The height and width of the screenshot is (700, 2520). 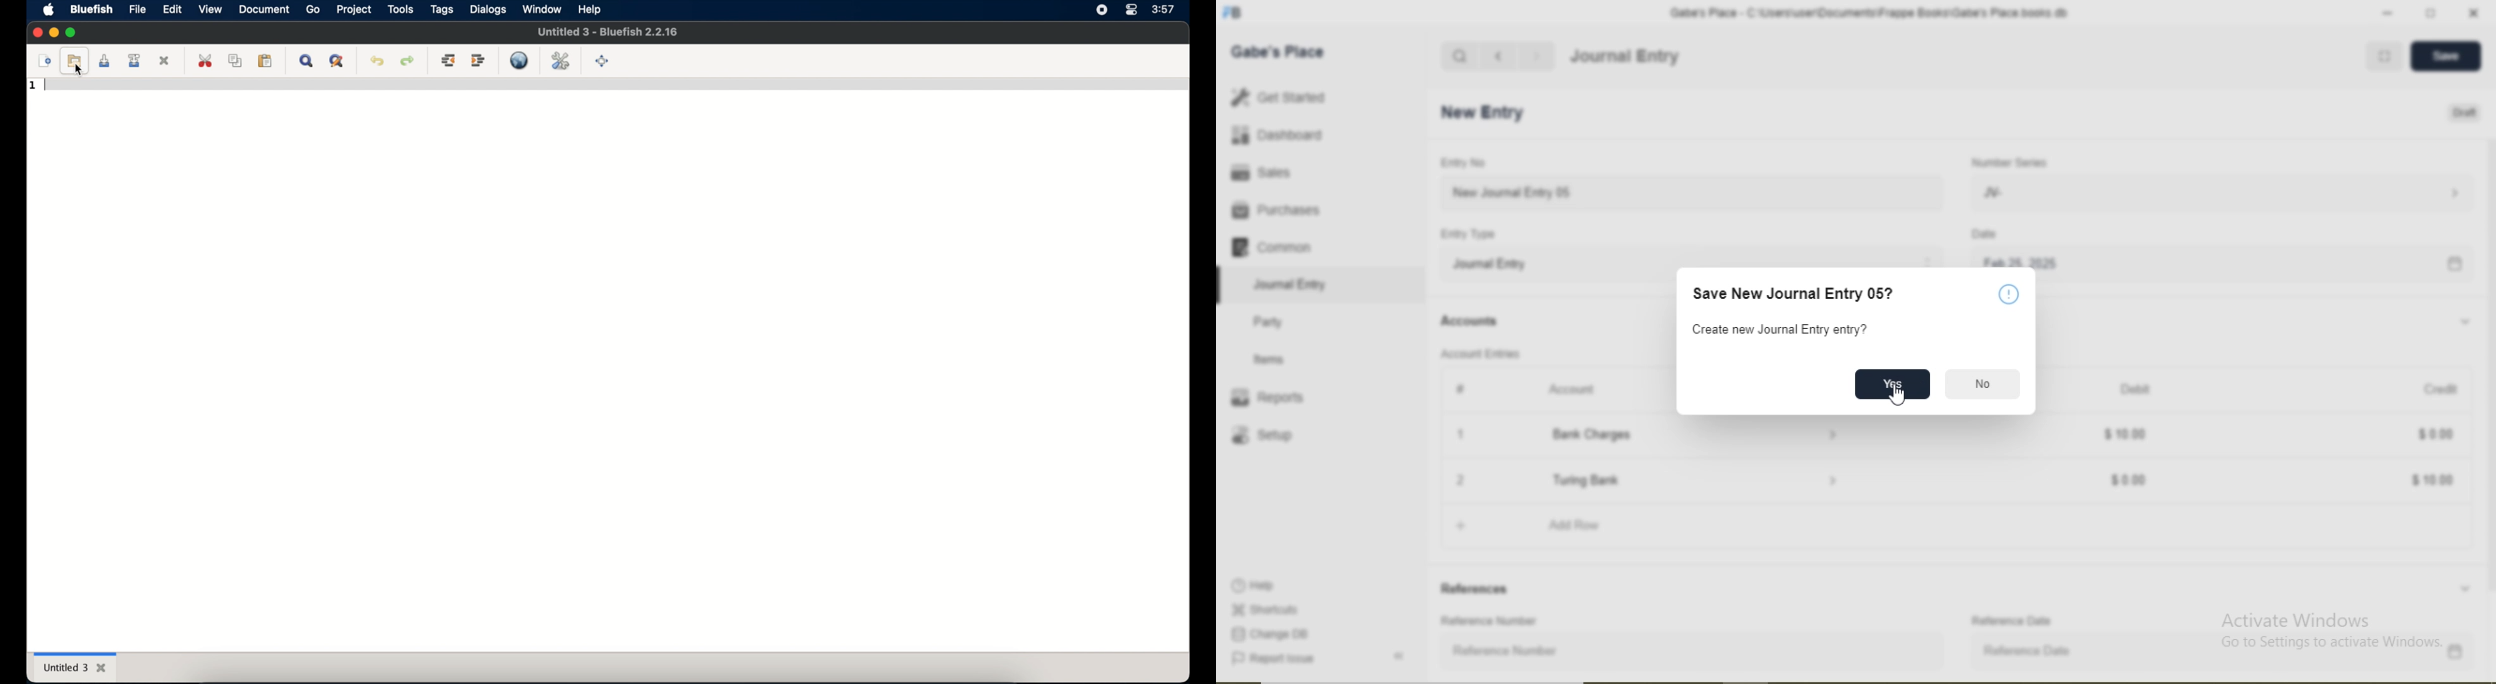 I want to click on view, so click(x=210, y=9).